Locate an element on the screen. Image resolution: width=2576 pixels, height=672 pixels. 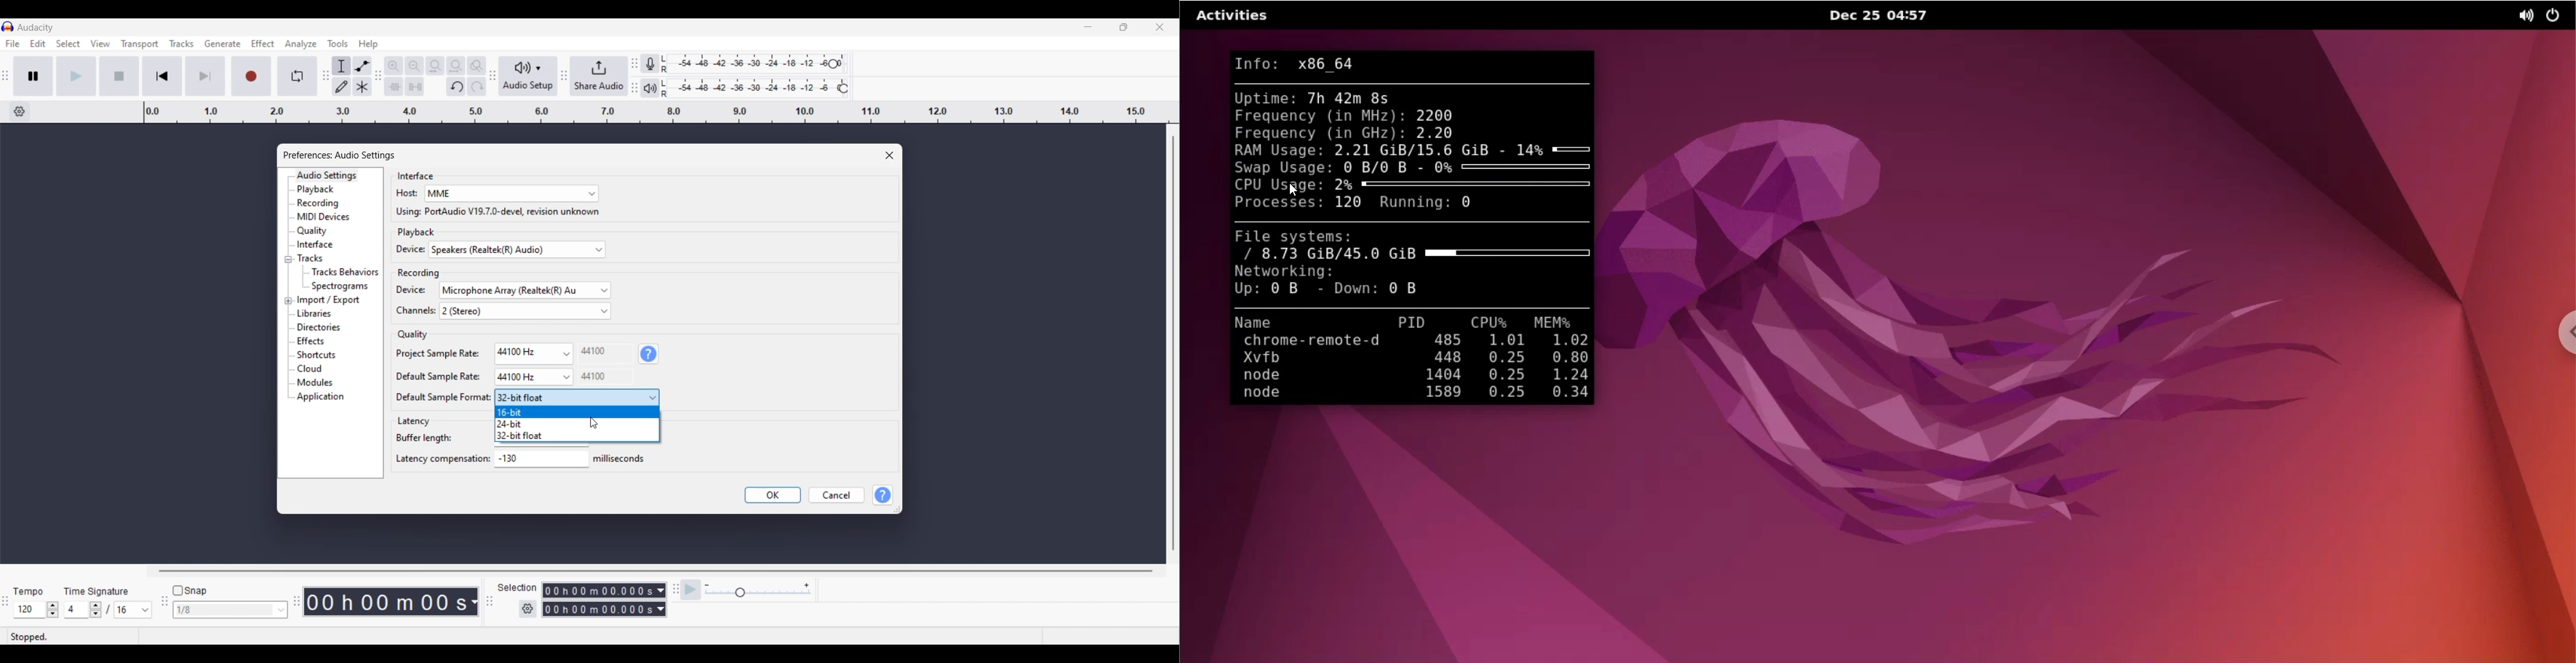
Redo is located at coordinates (476, 86).